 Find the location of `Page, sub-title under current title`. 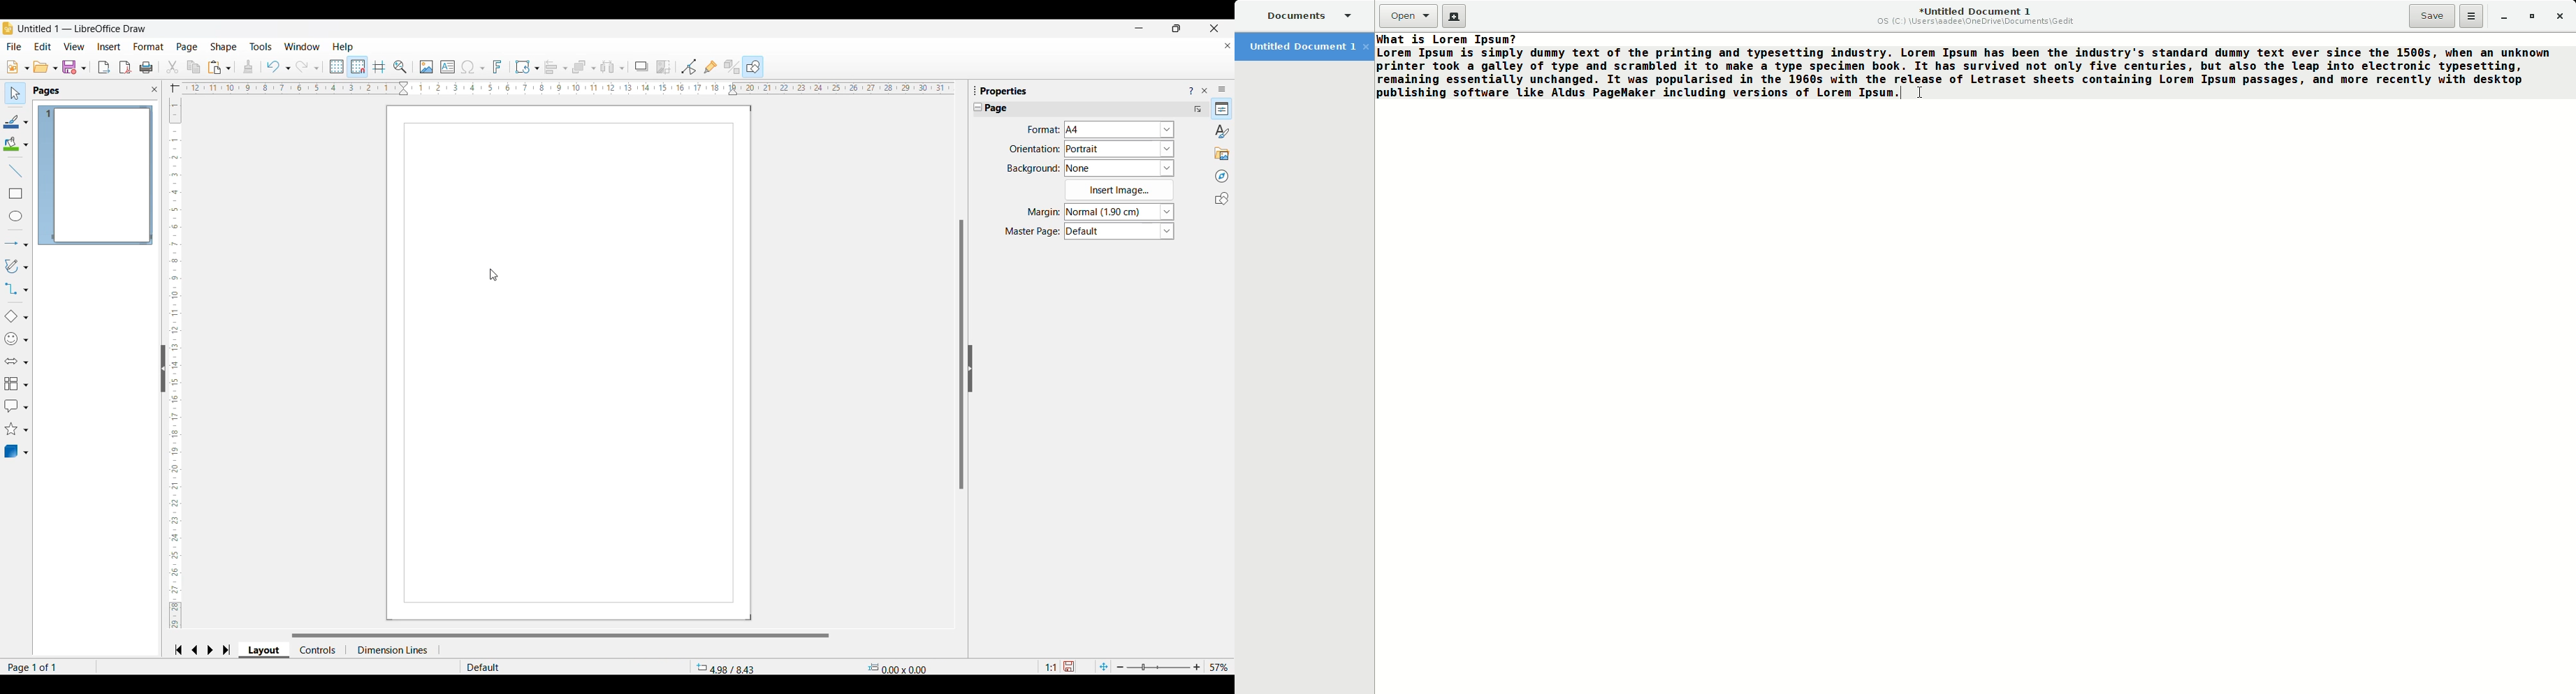

Page, sub-title under current title is located at coordinates (997, 108).